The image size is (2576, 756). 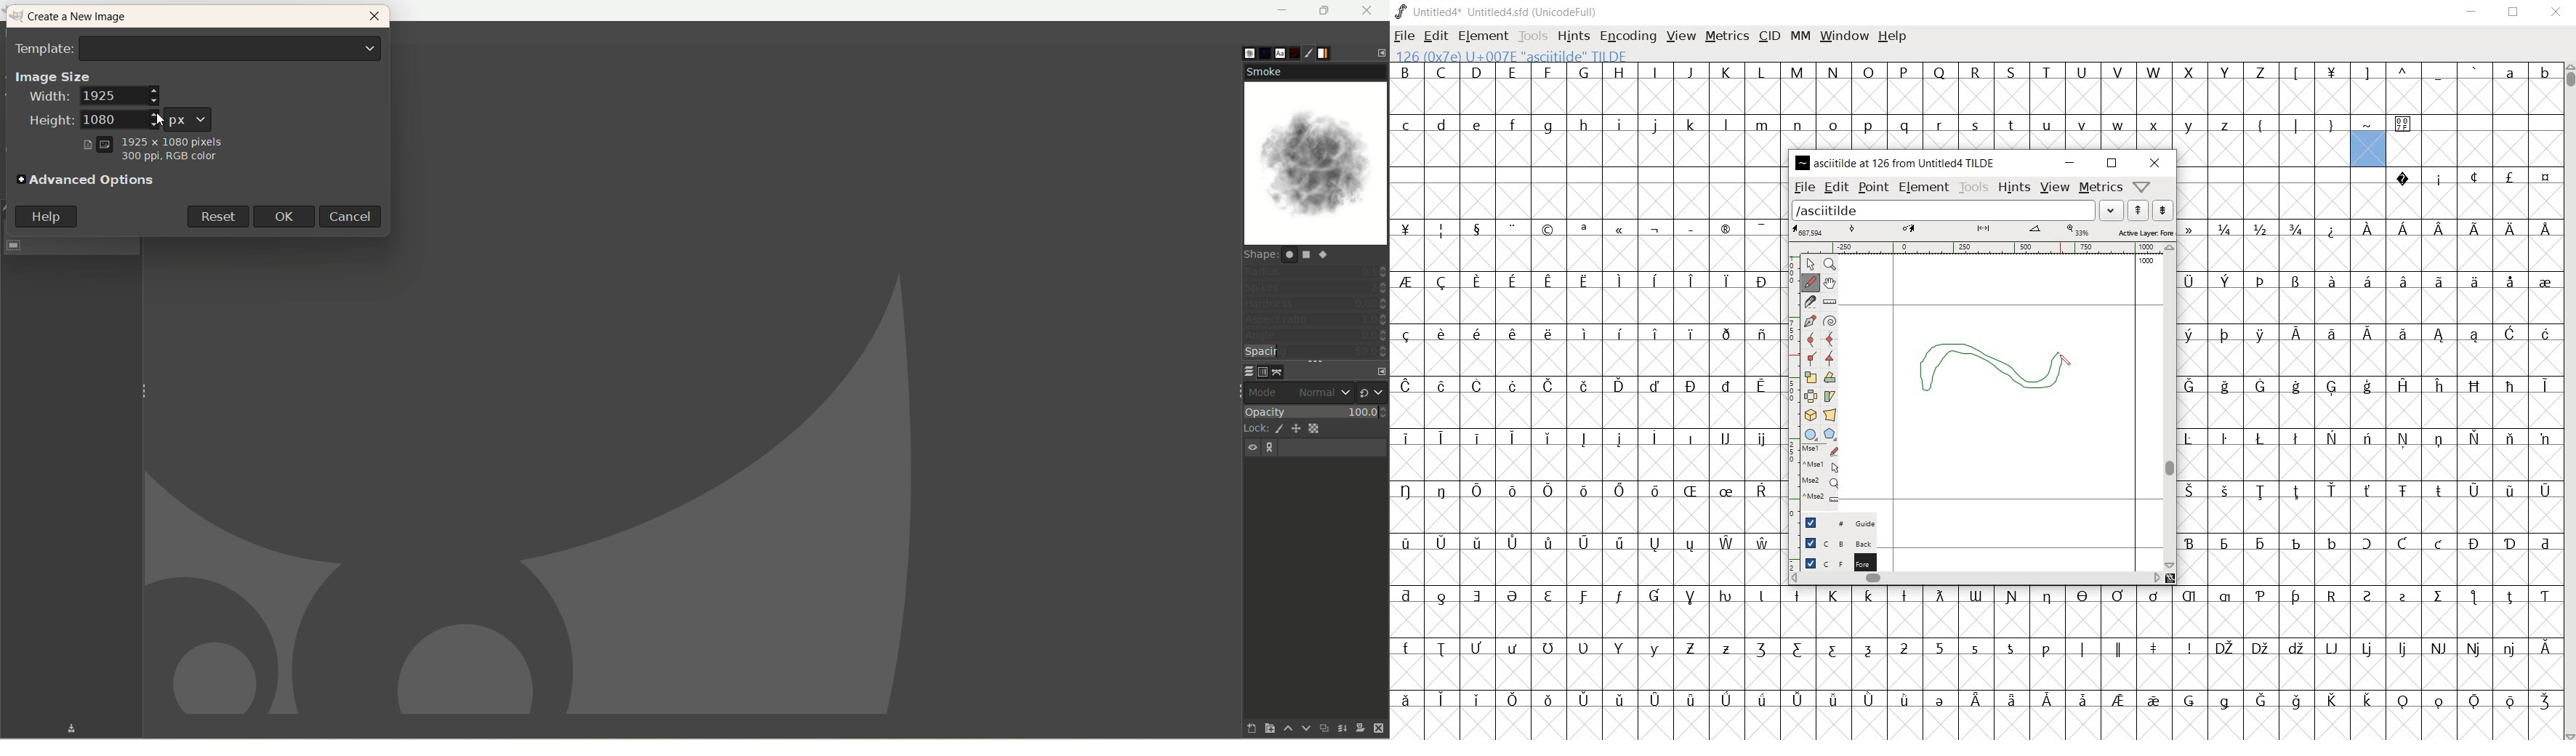 What do you see at coordinates (1832, 265) in the screenshot?
I see `magnify` at bounding box center [1832, 265].